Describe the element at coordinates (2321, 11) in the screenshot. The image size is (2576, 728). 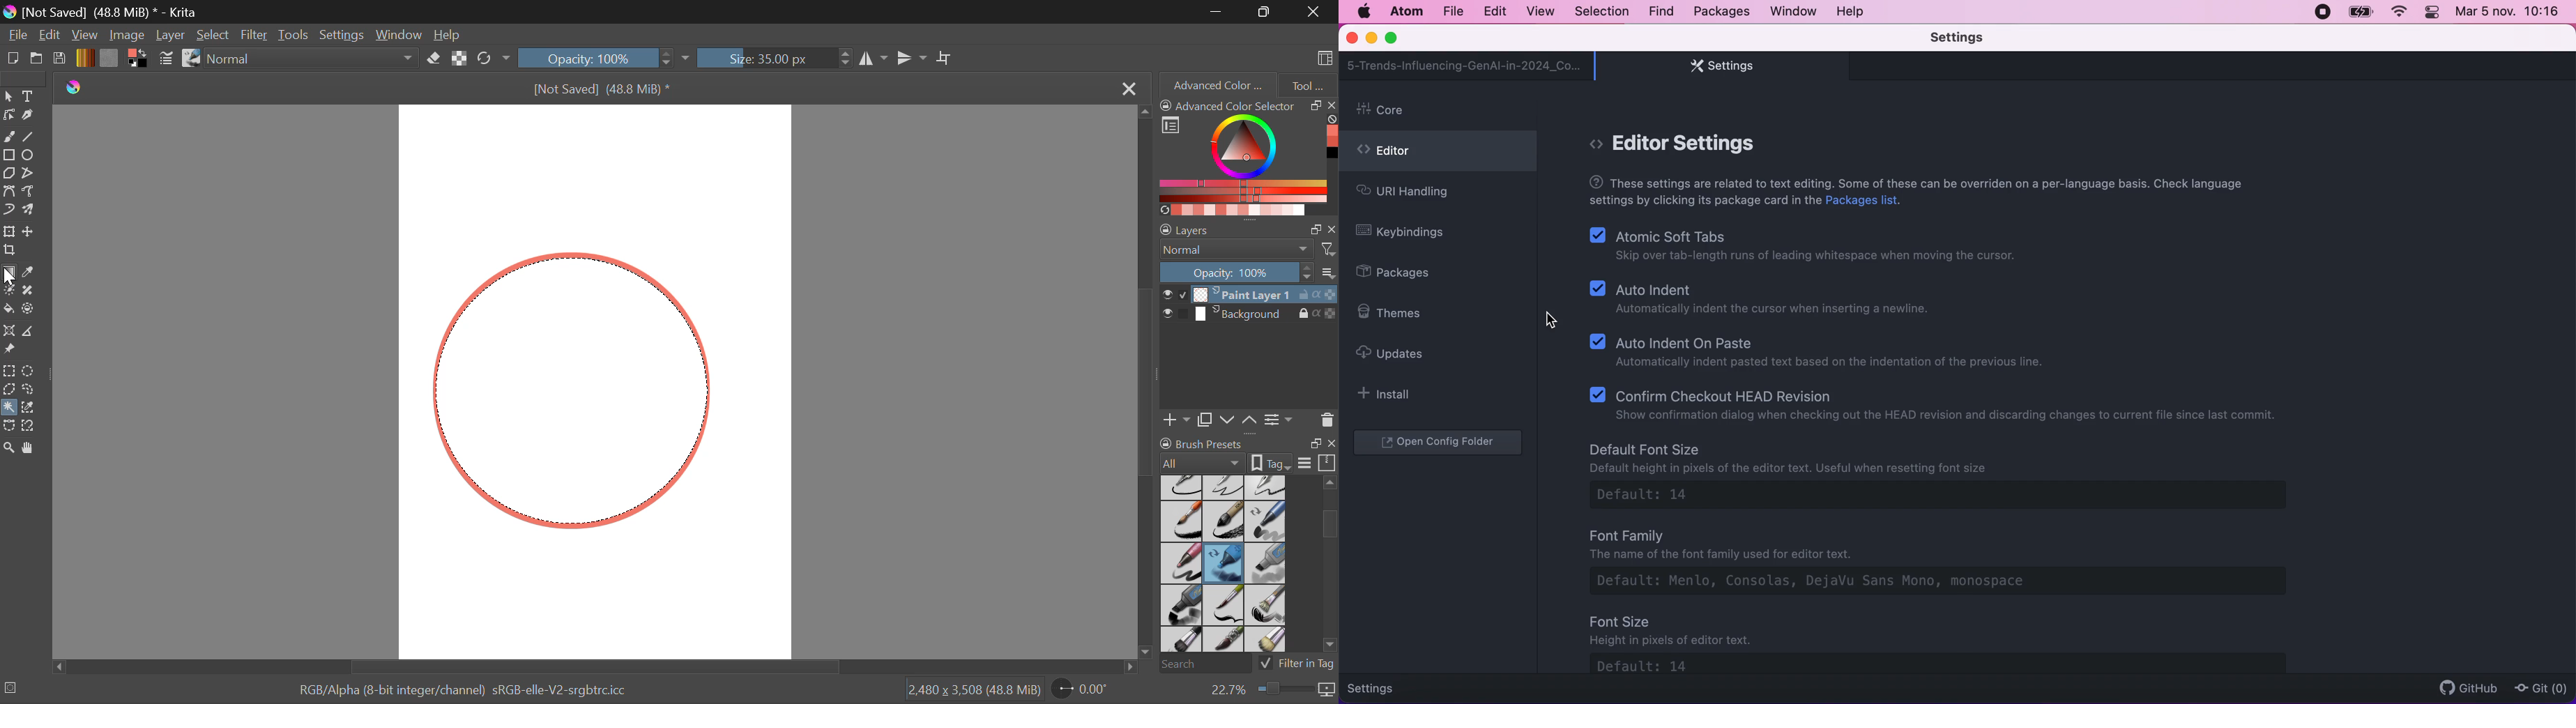
I see `recording stopped` at that location.